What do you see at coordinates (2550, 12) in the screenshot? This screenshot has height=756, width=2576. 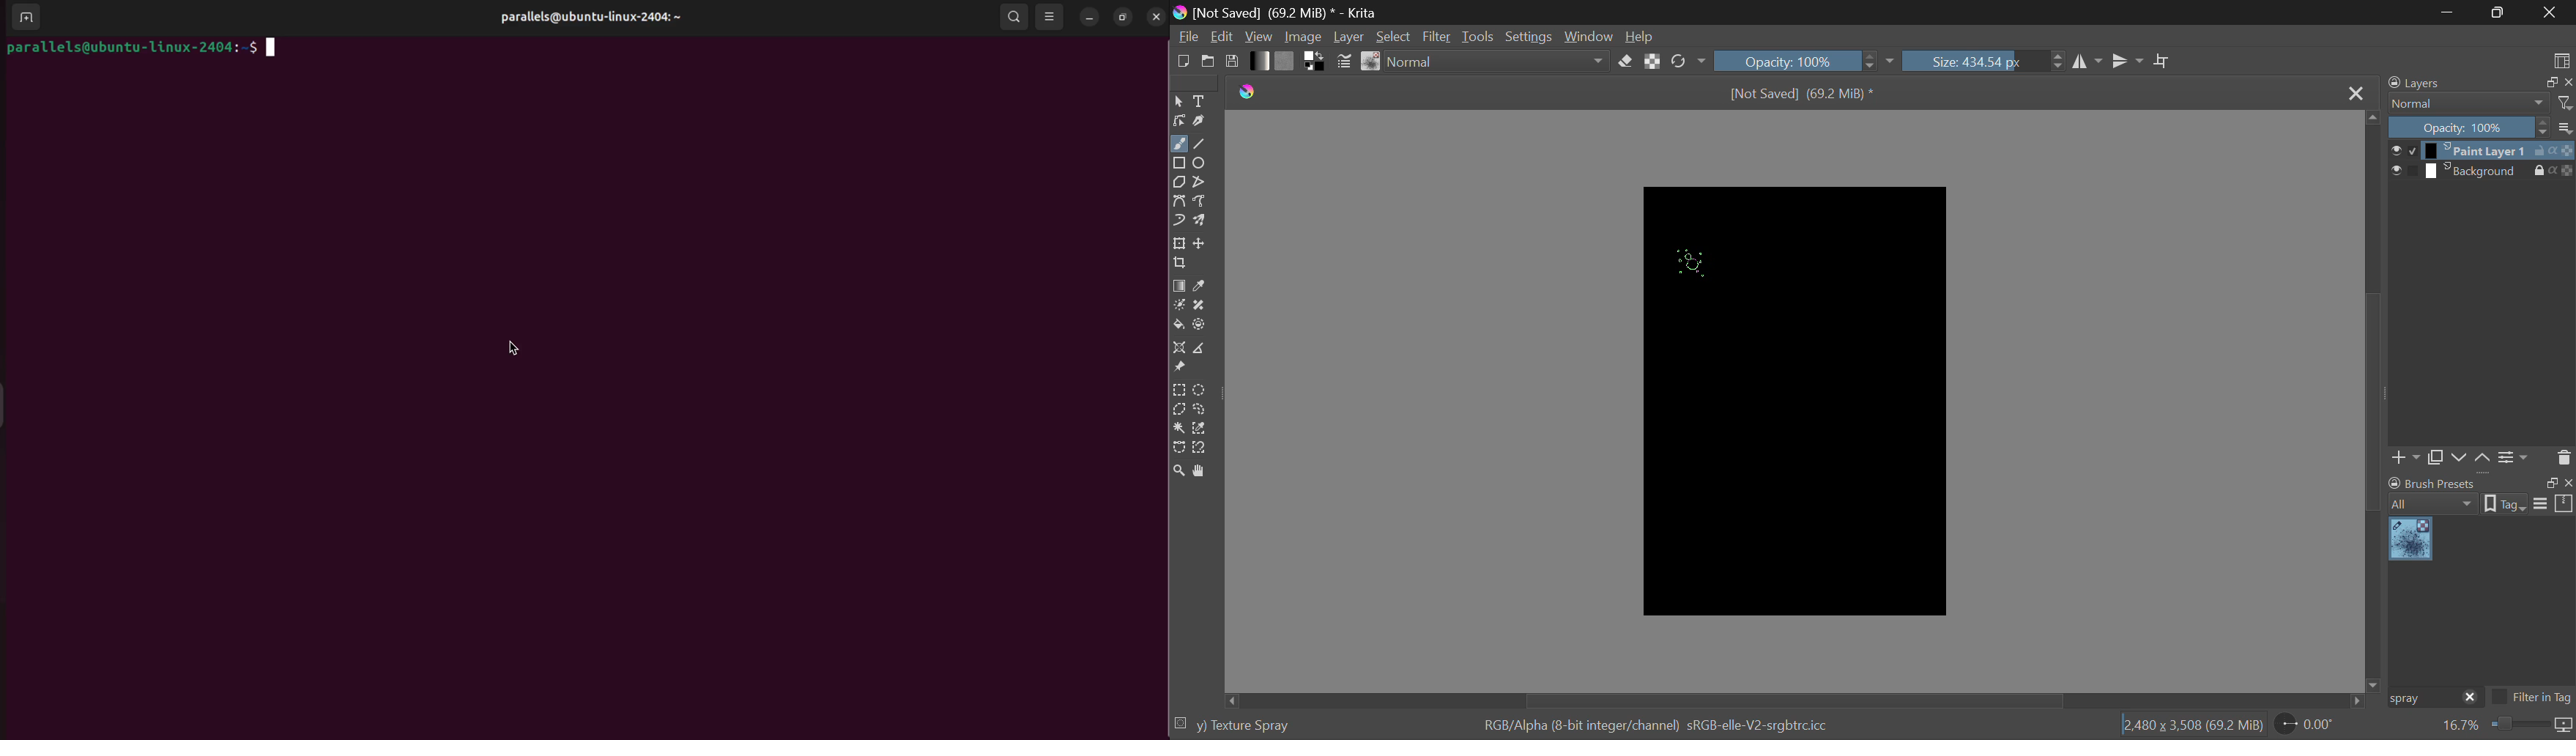 I see `Close` at bounding box center [2550, 12].